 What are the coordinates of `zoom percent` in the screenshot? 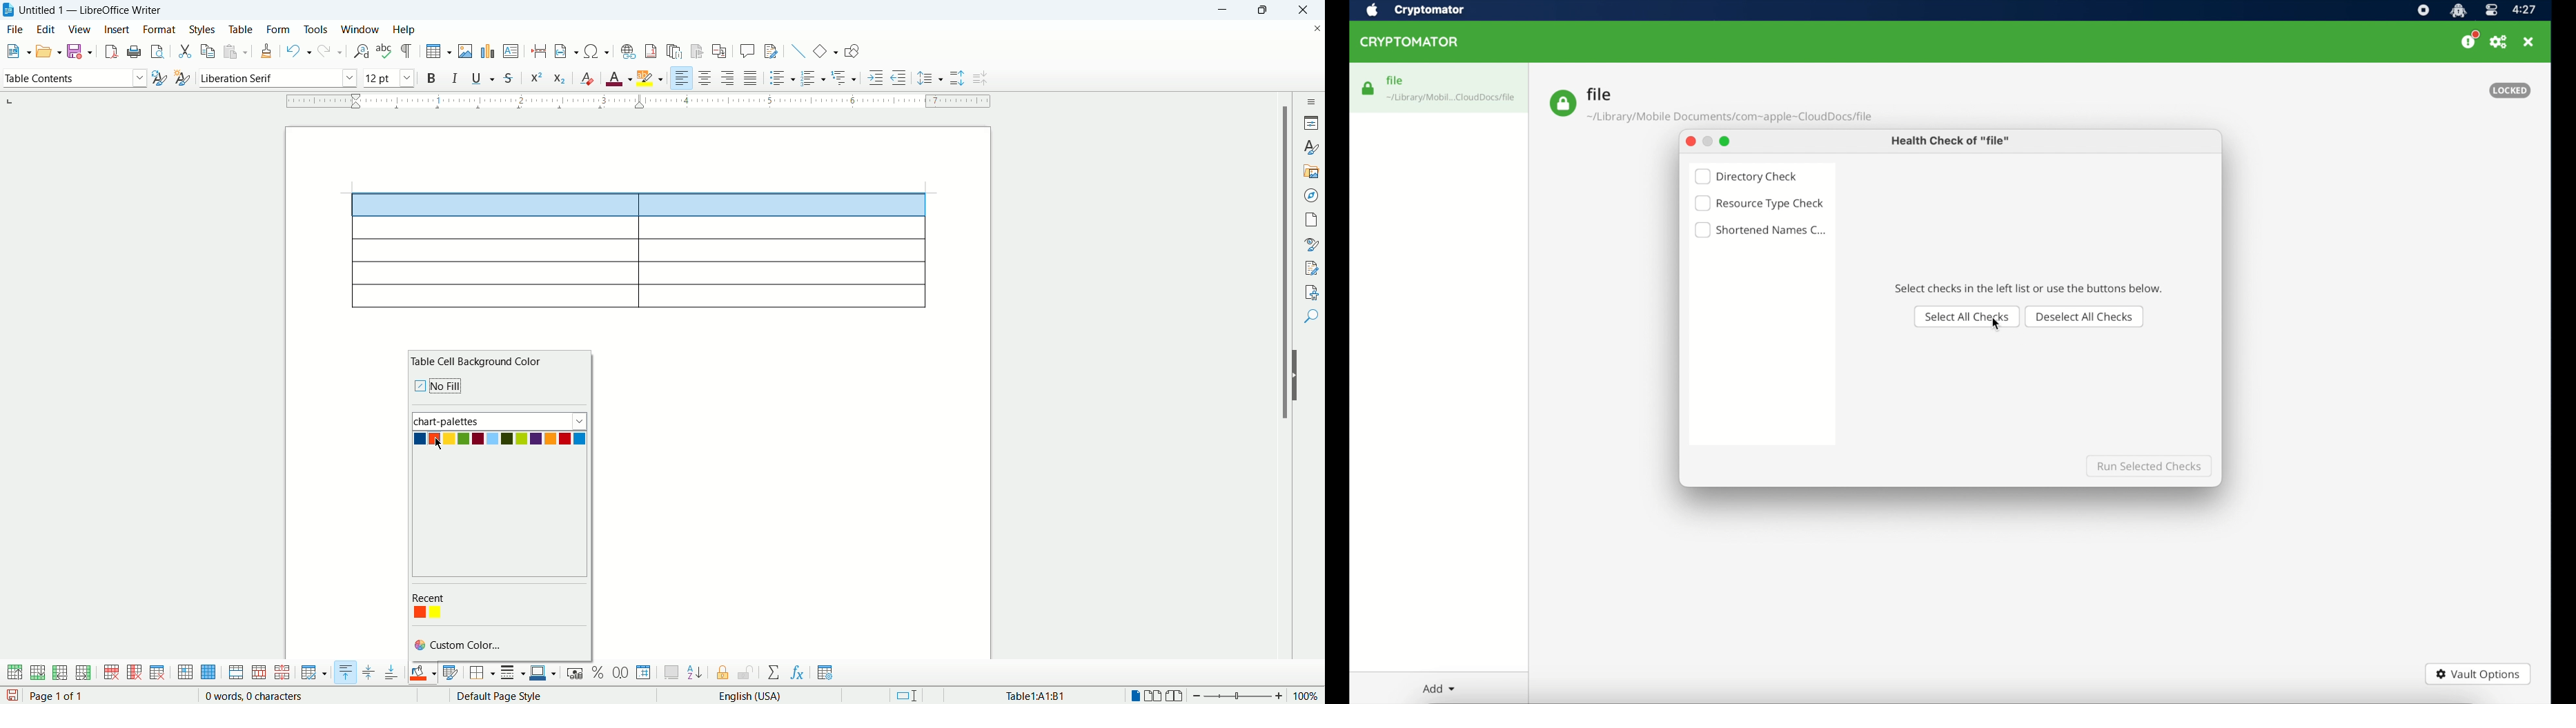 It's located at (1307, 695).